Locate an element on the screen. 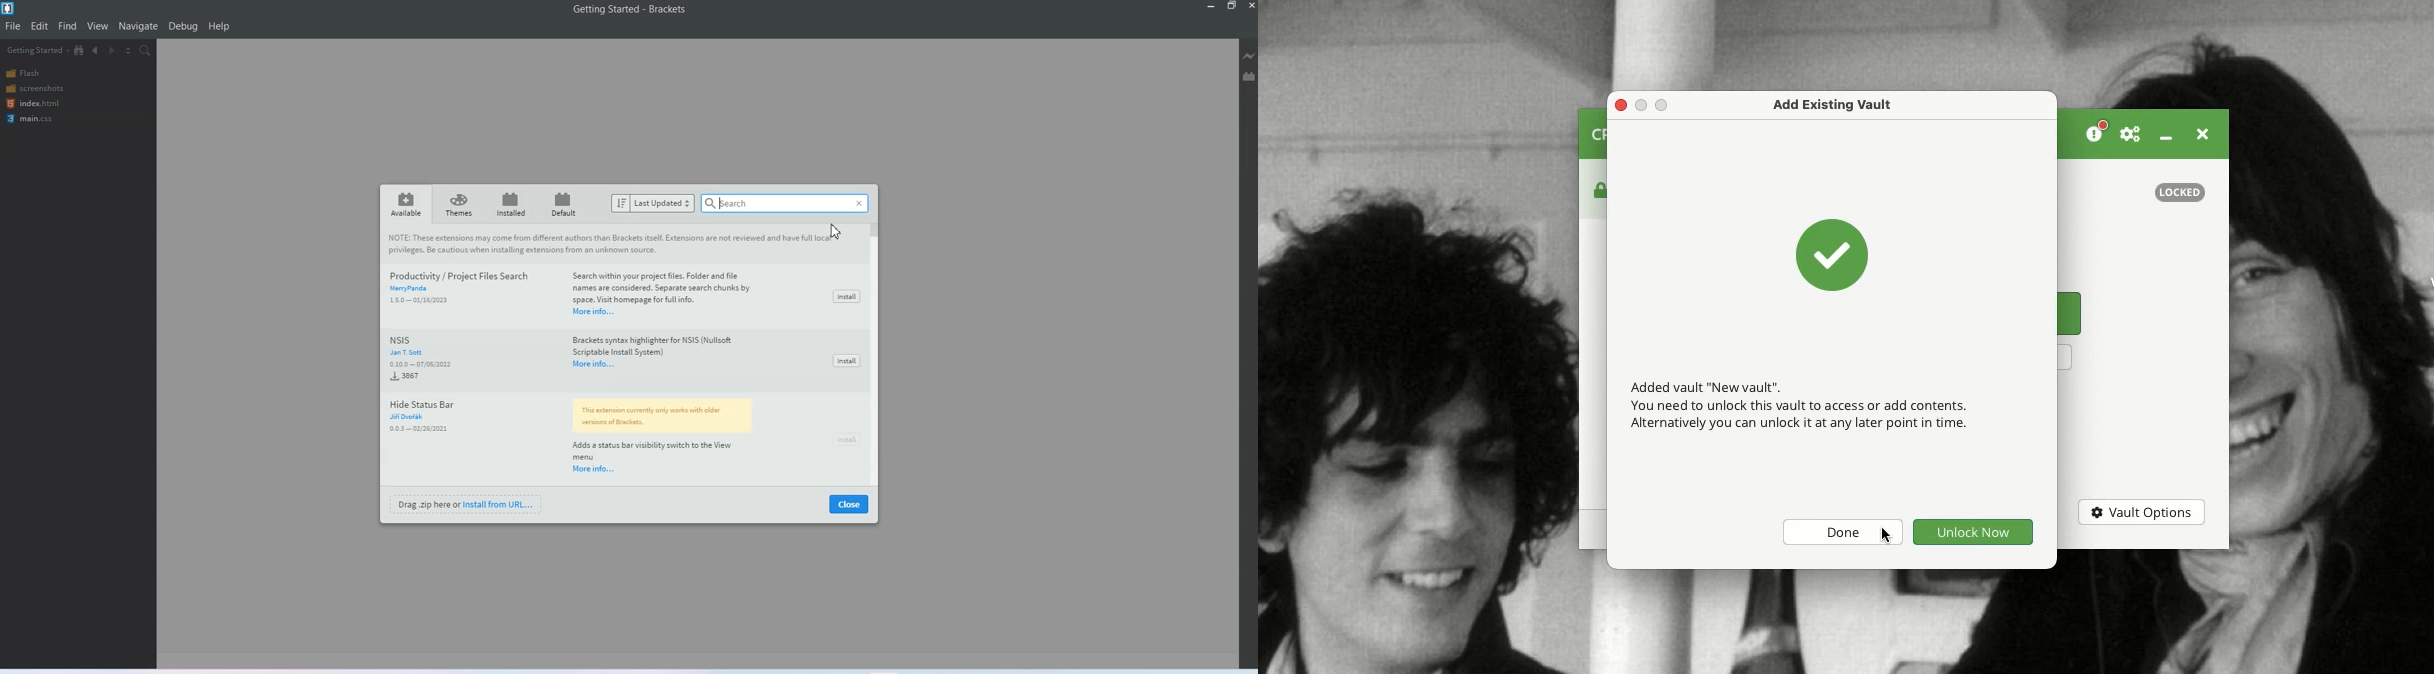  Split the editor vertically or horizontally is located at coordinates (128, 51).